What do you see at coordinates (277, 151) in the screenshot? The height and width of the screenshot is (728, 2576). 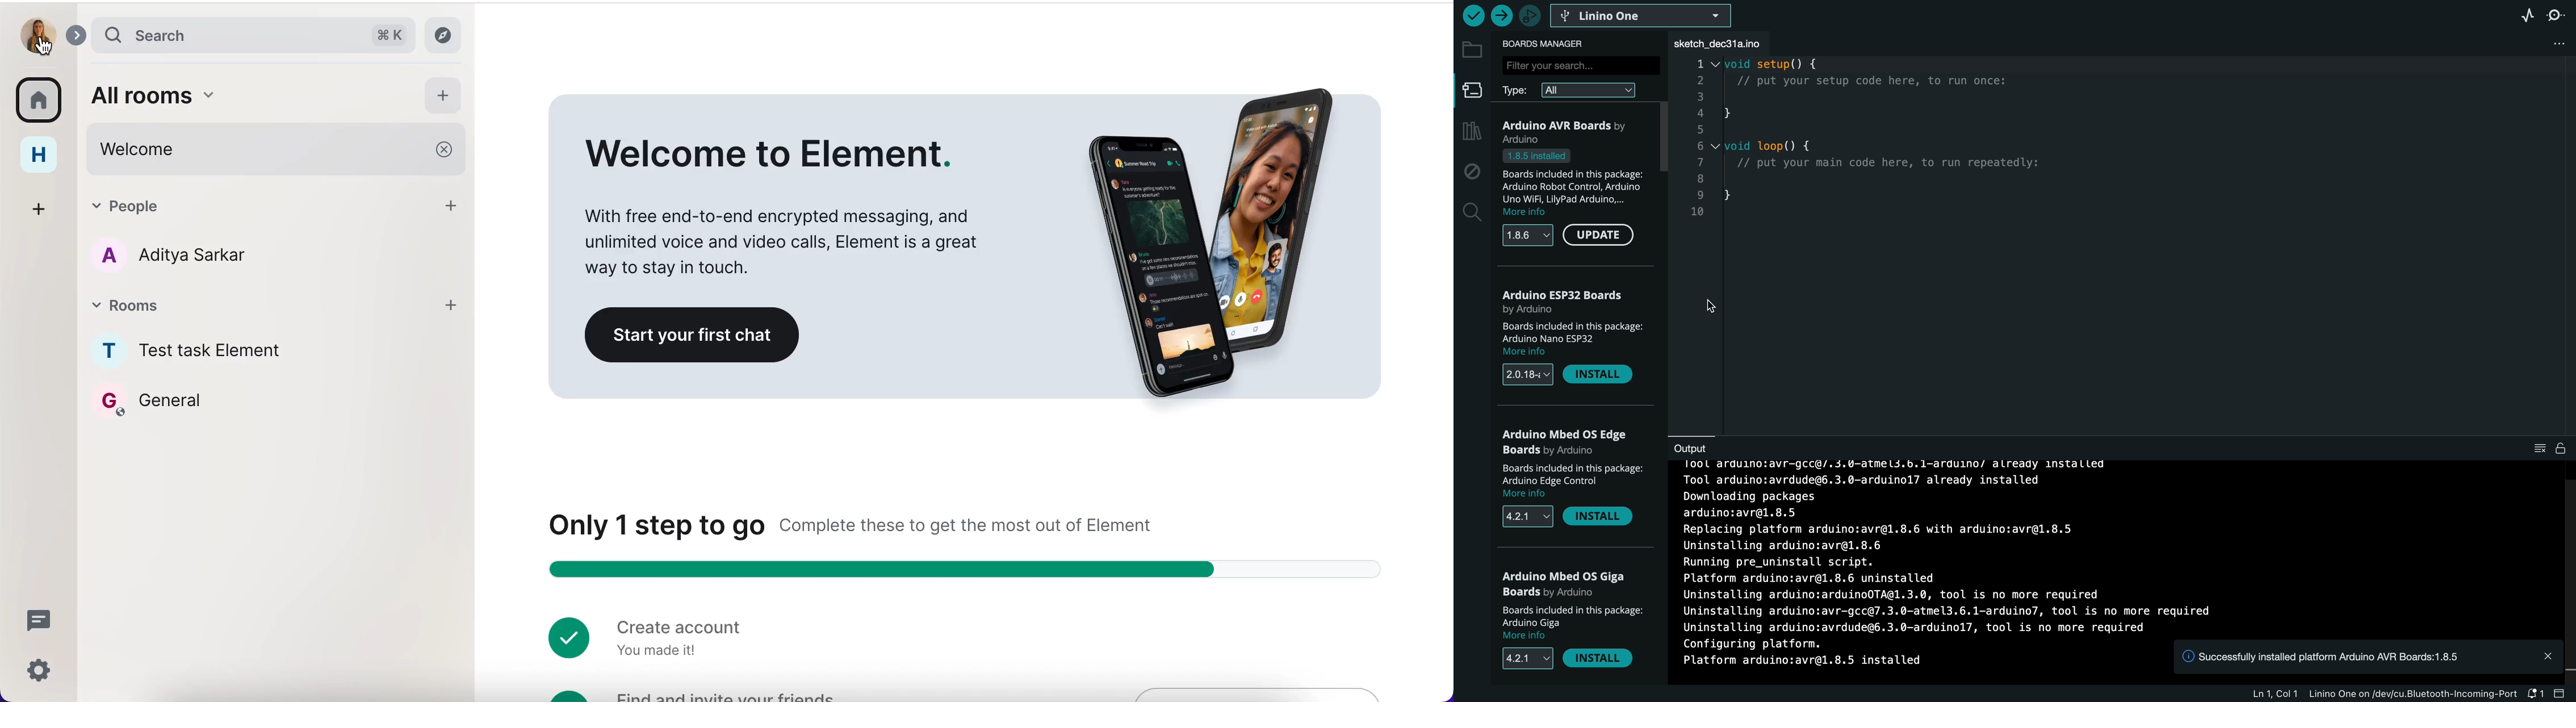 I see `welcome` at bounding box center [277, 151].